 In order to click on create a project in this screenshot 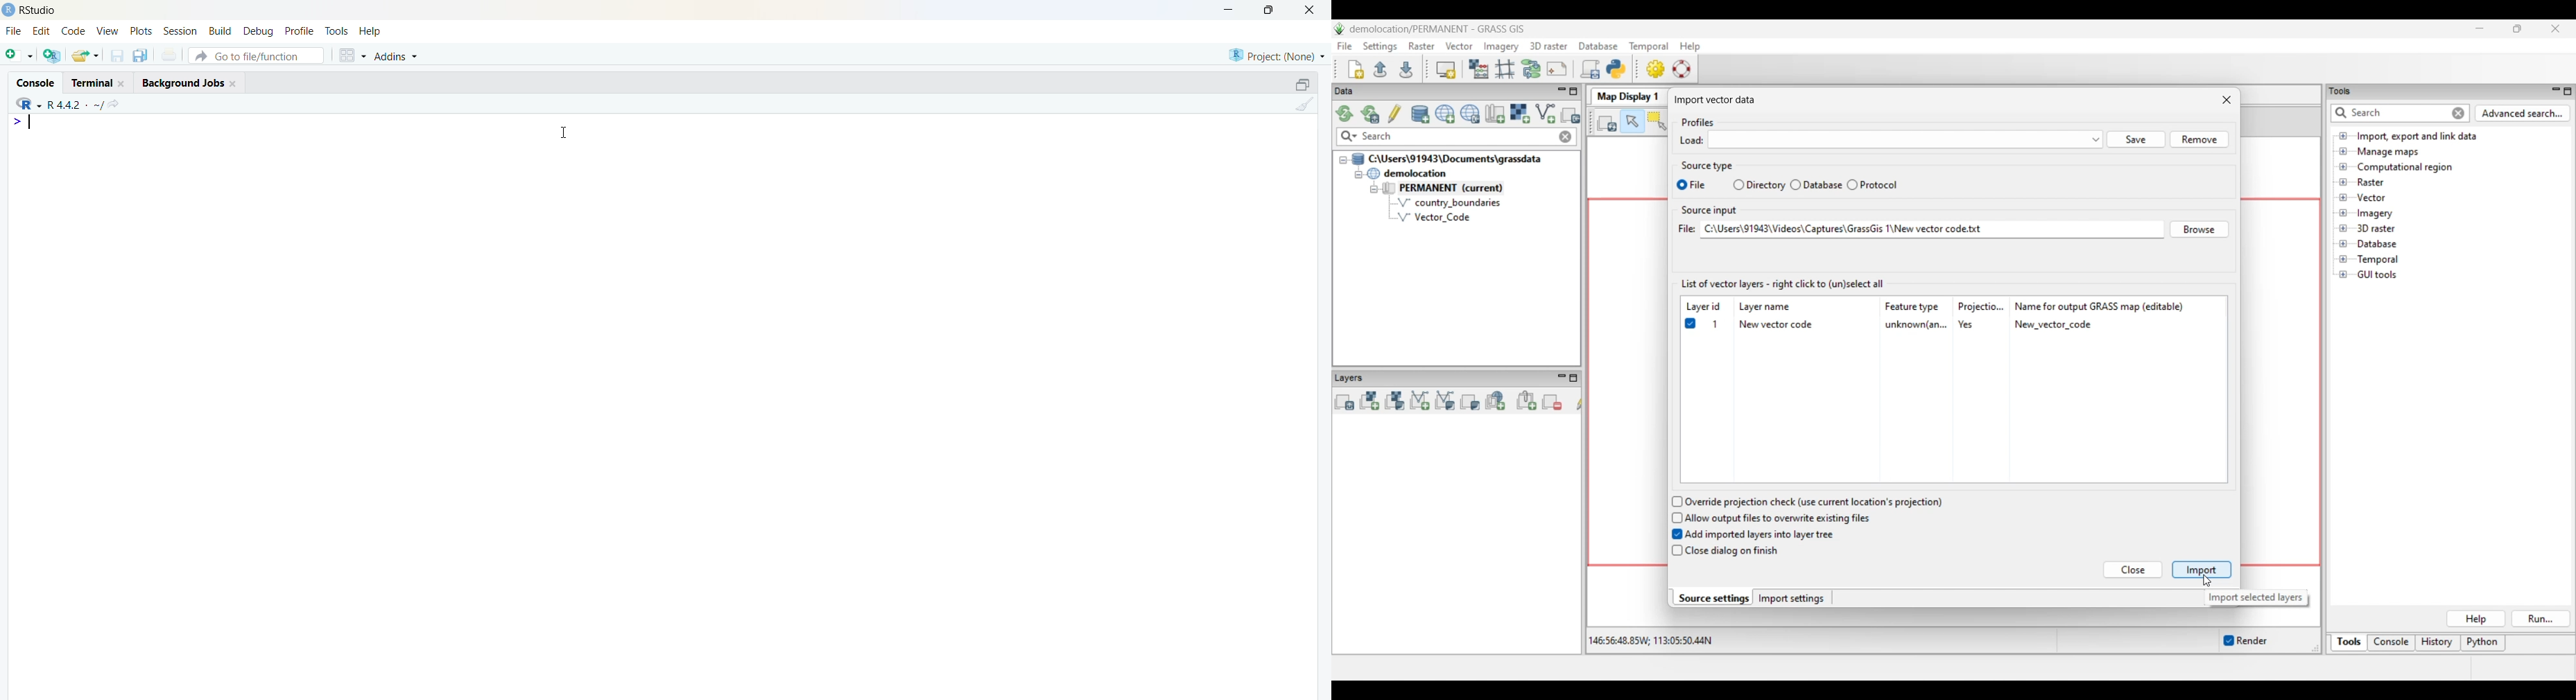, I will do `click(51, 55)`.